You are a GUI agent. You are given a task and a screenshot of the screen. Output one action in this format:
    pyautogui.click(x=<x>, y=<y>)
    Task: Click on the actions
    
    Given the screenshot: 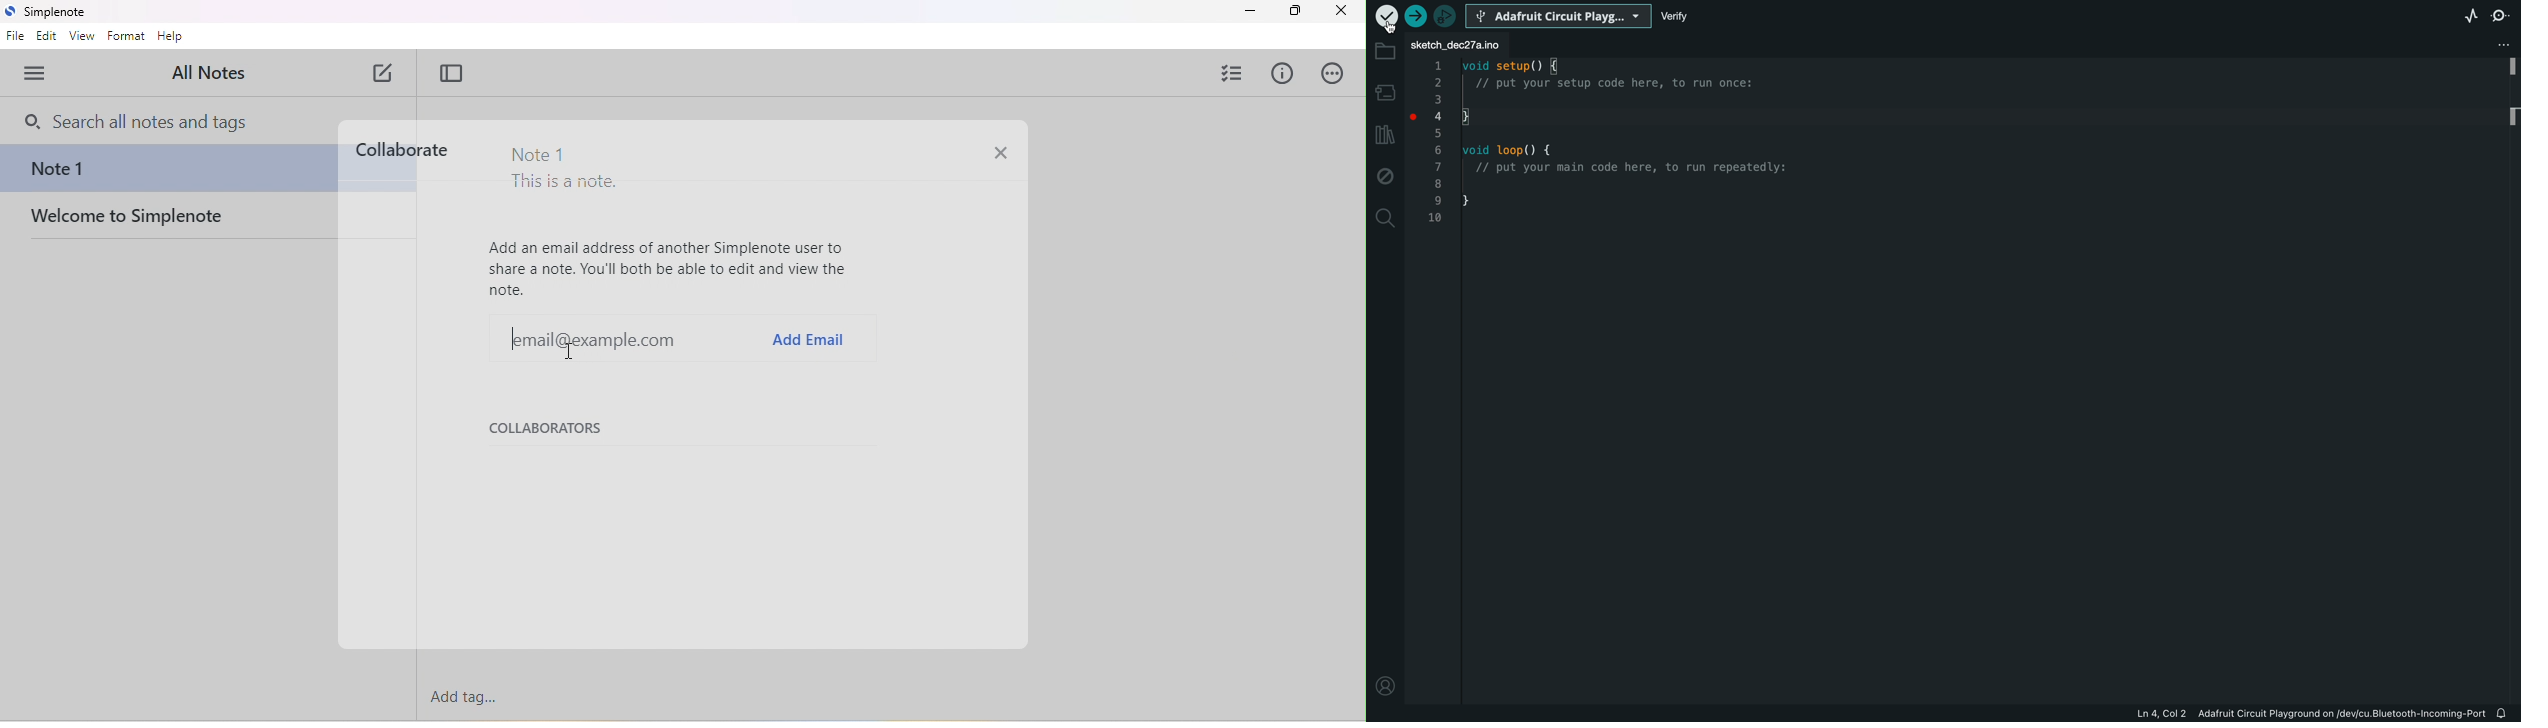 What is the action you would take?
    pyautogui.click(x=1332, y=73)
    